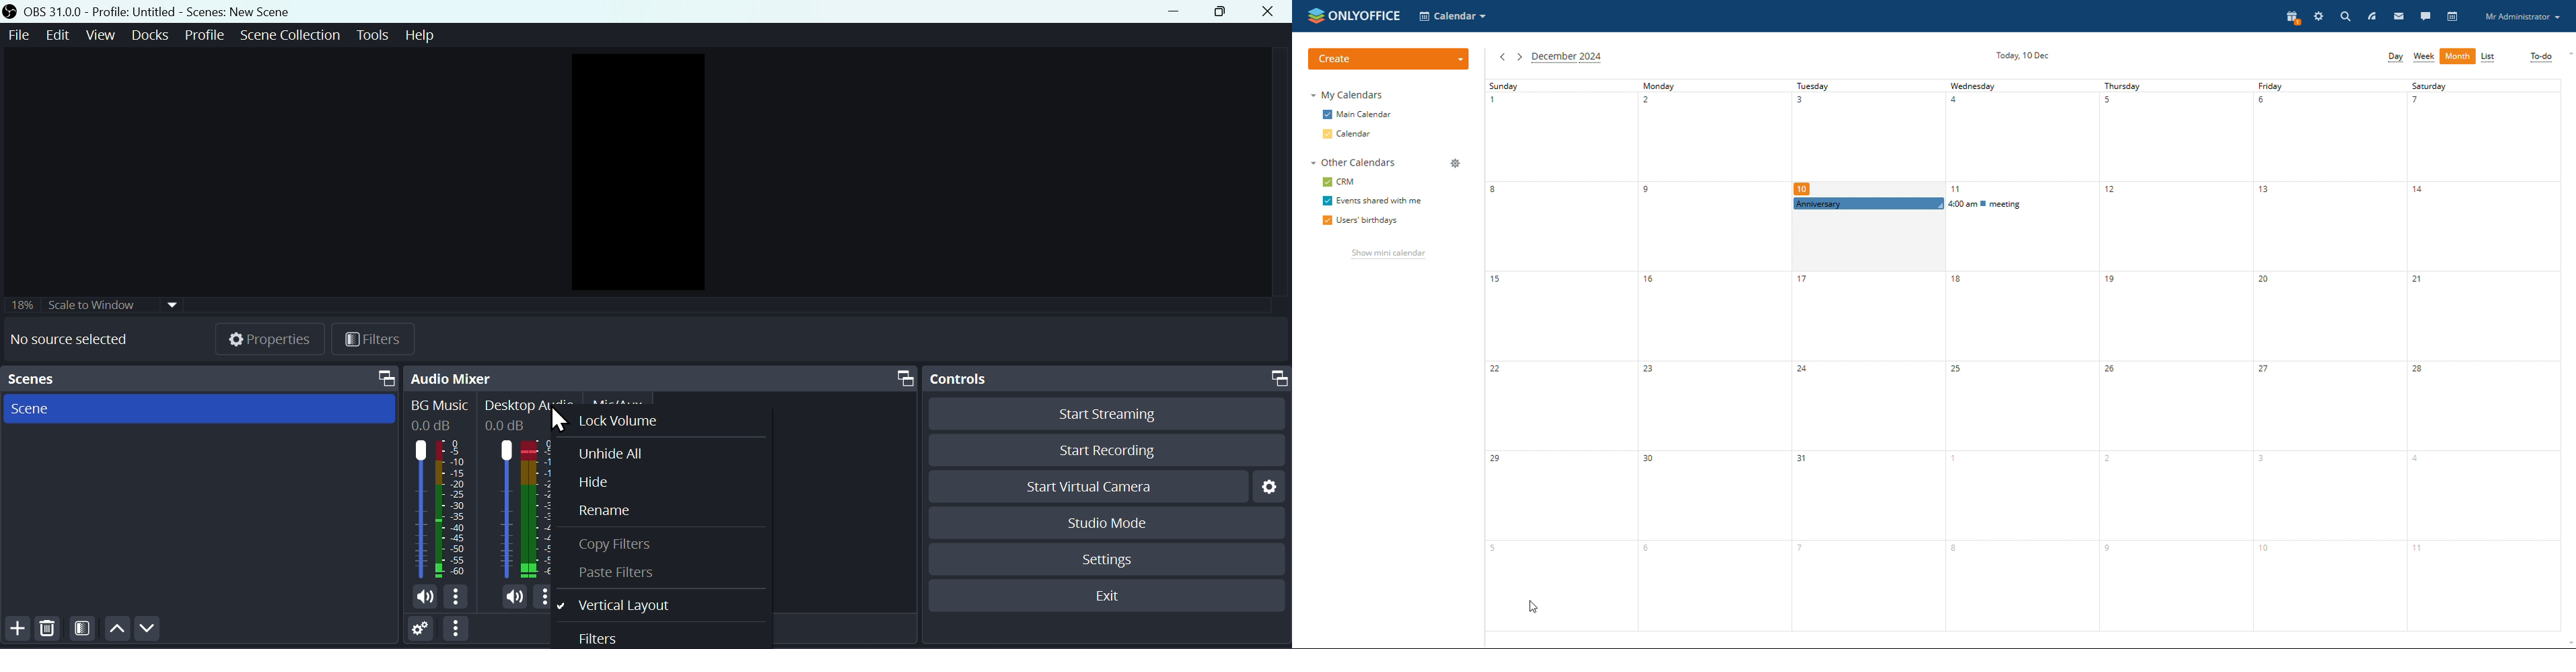 This screenshot has height=672, width=2576. Describe the element at coordinates (1352, 163) in the screenshot. I see `other calendars` at that location.